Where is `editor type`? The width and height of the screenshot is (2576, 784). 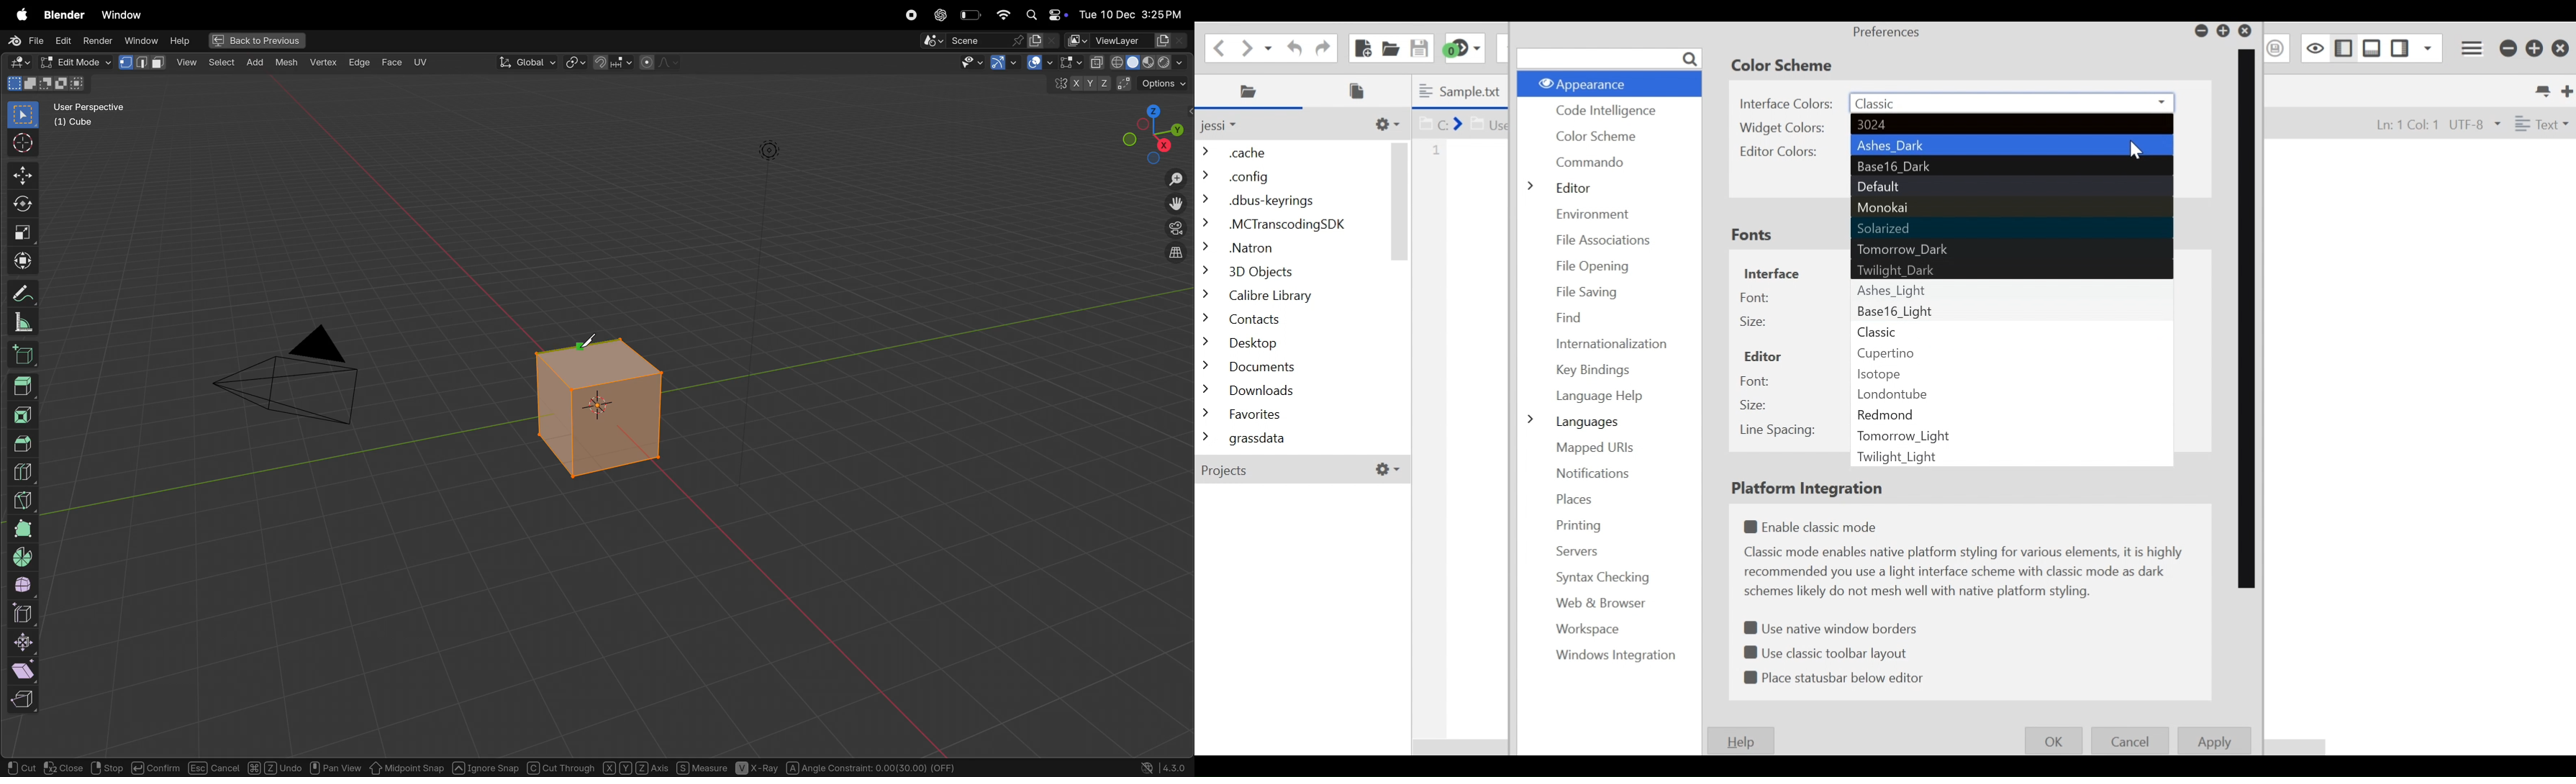 editor type is located at coordinates (17, 63).